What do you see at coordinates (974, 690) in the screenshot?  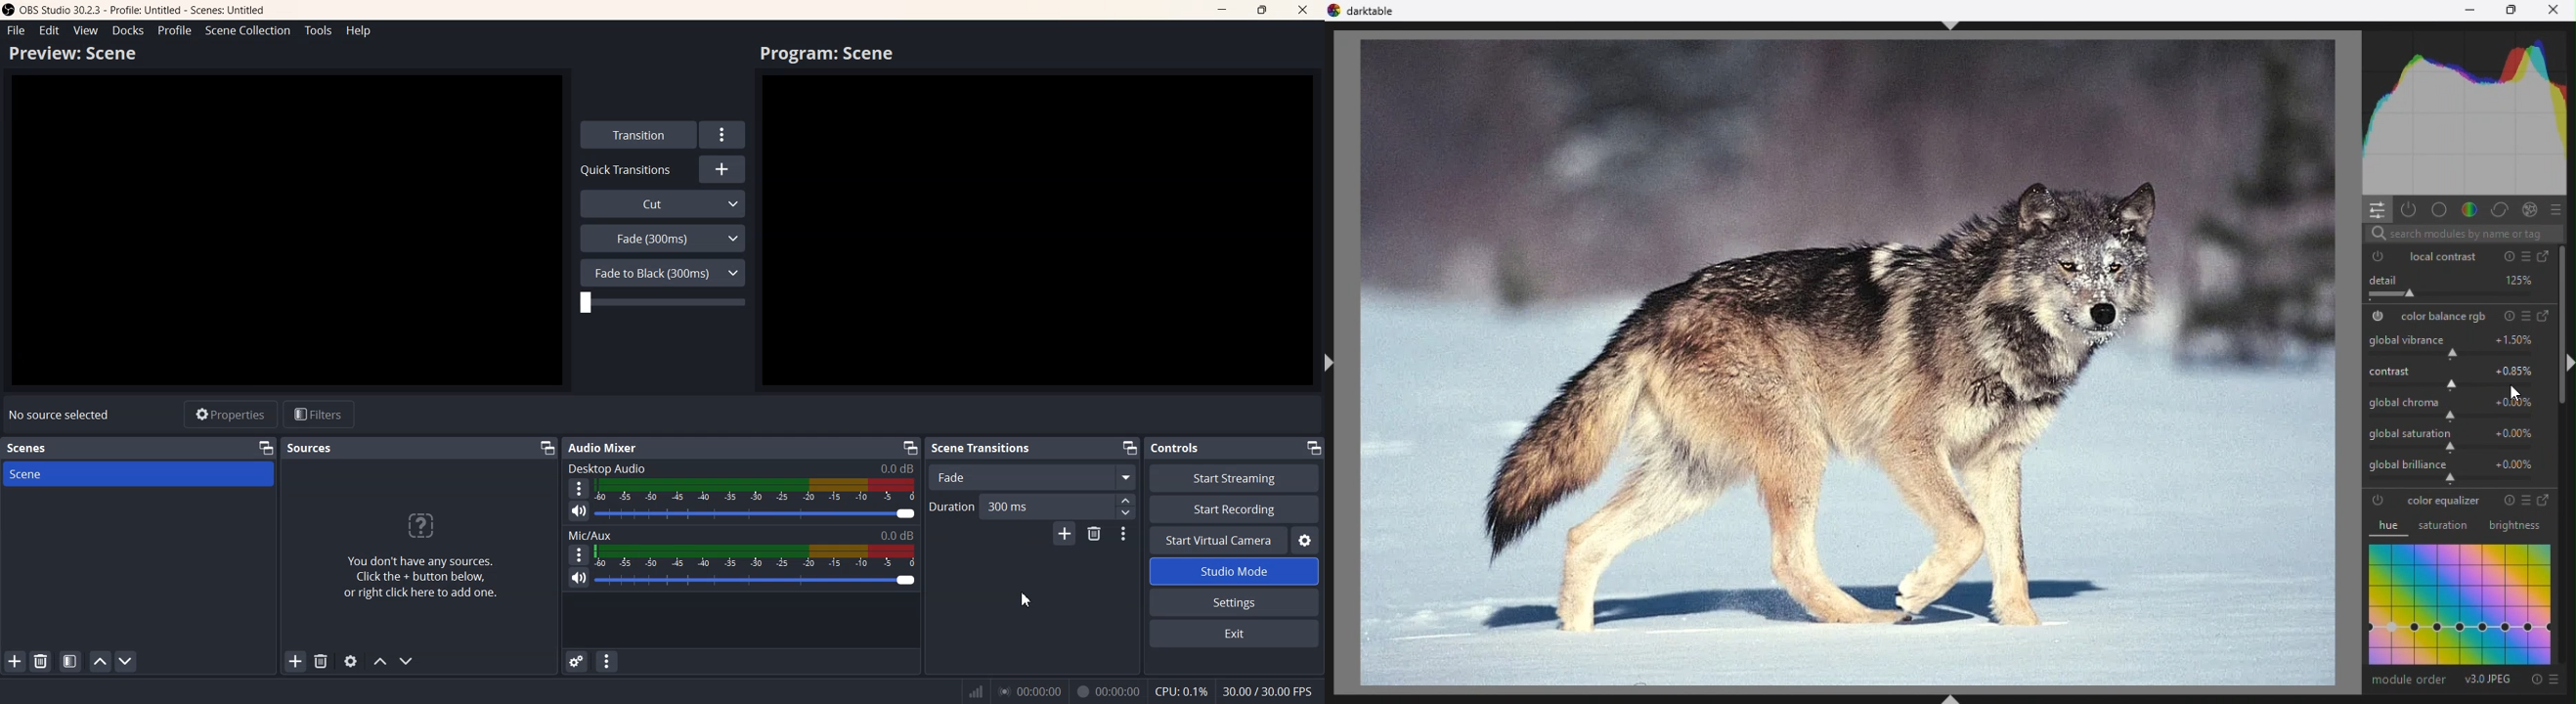 I see `Network signal` at bounding box center [974, 690].